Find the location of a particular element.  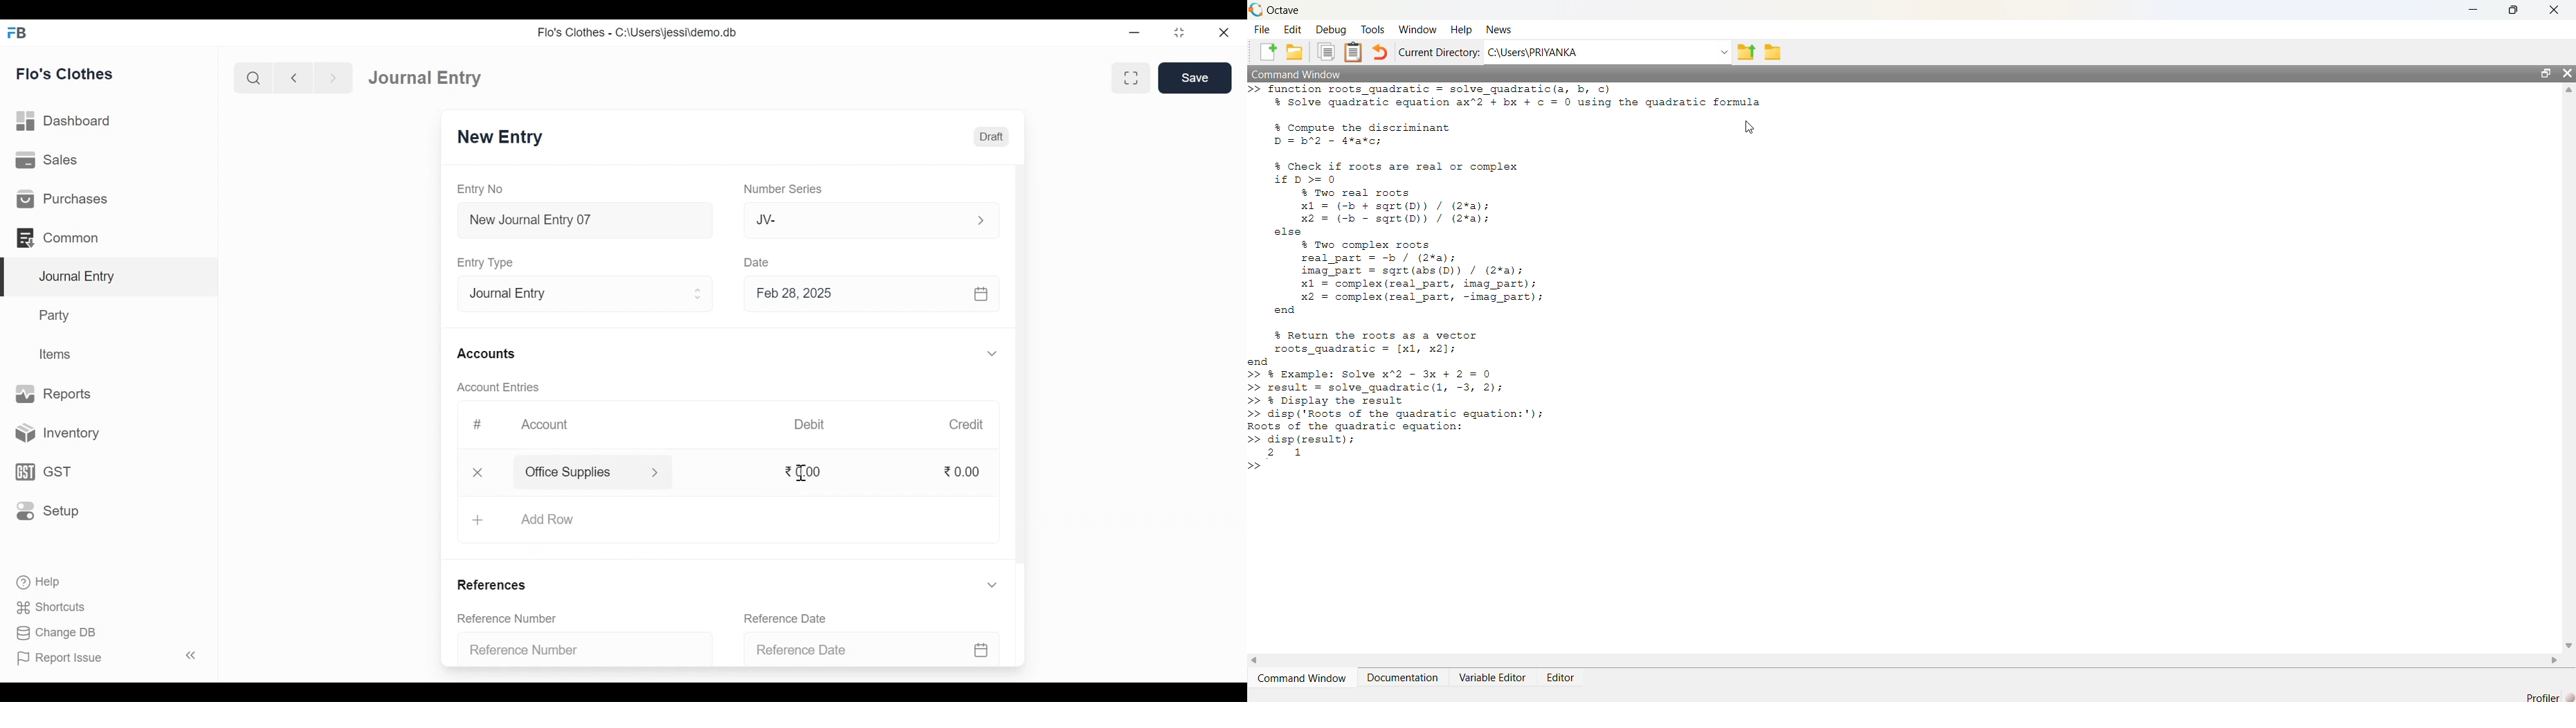

Toggle form and full width is located at coordinates (1131, 79).